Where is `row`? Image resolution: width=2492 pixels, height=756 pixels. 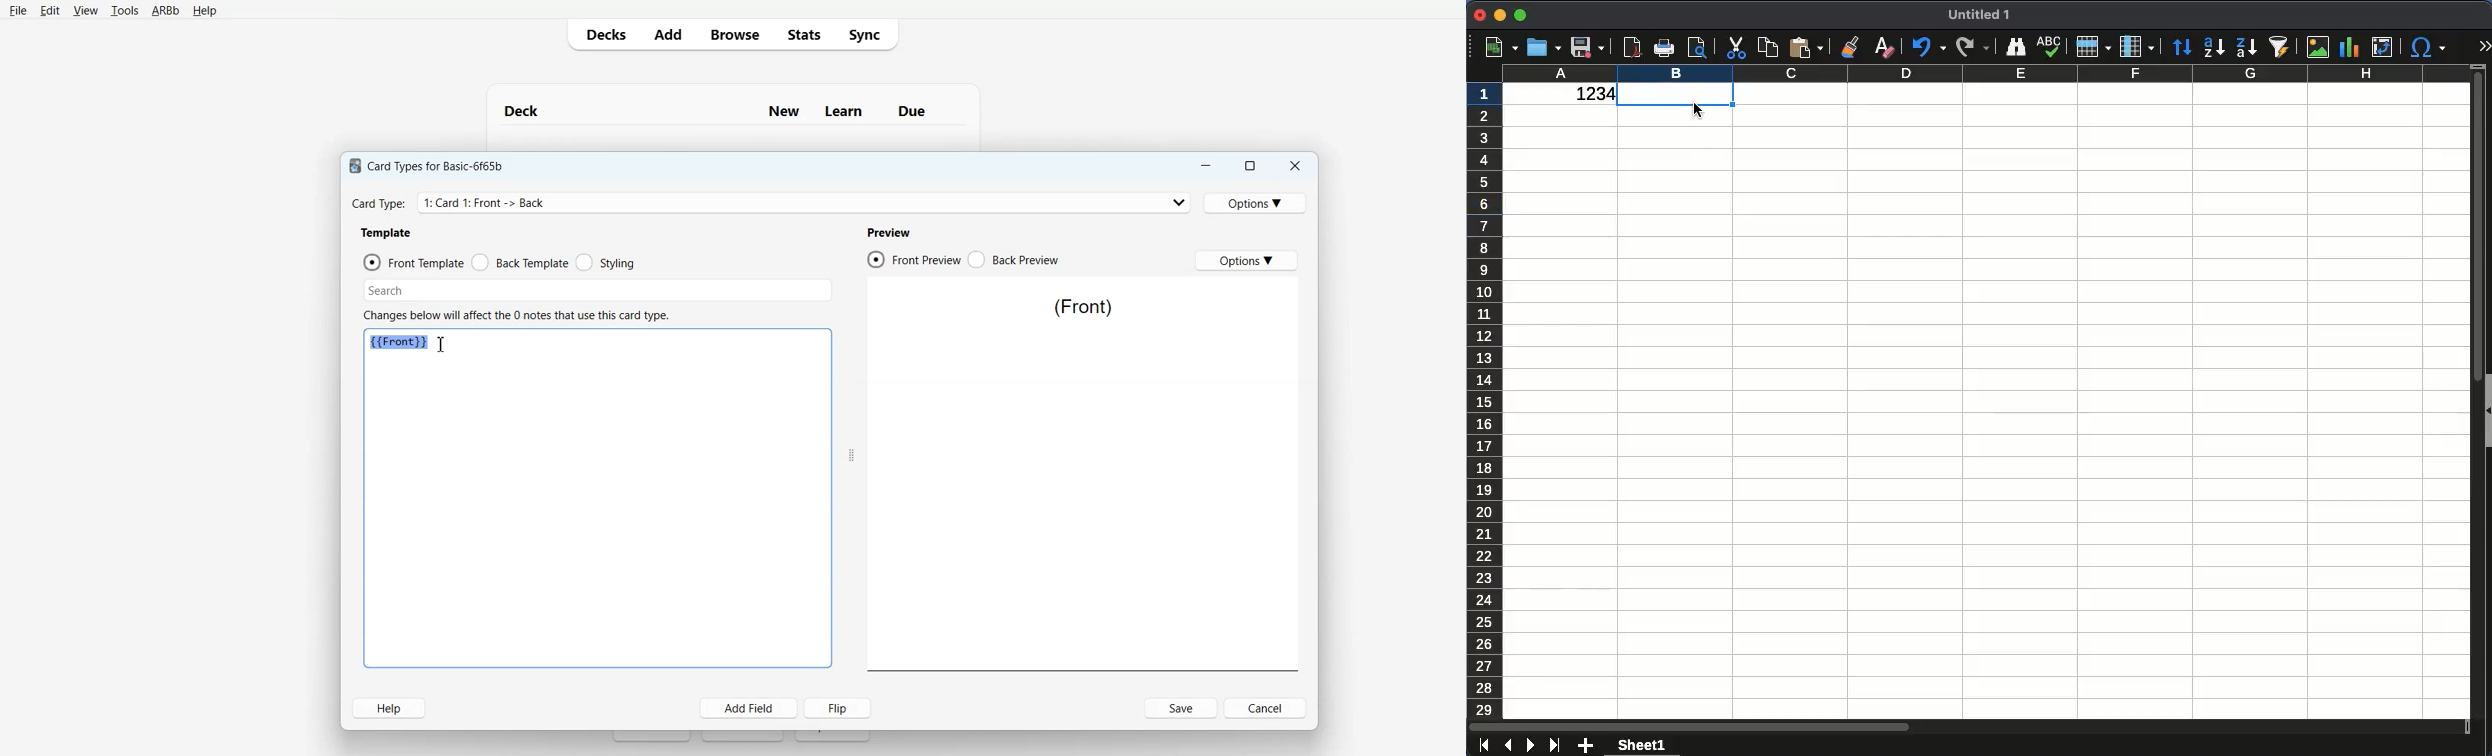 row is located at coordinates (2091, 47).